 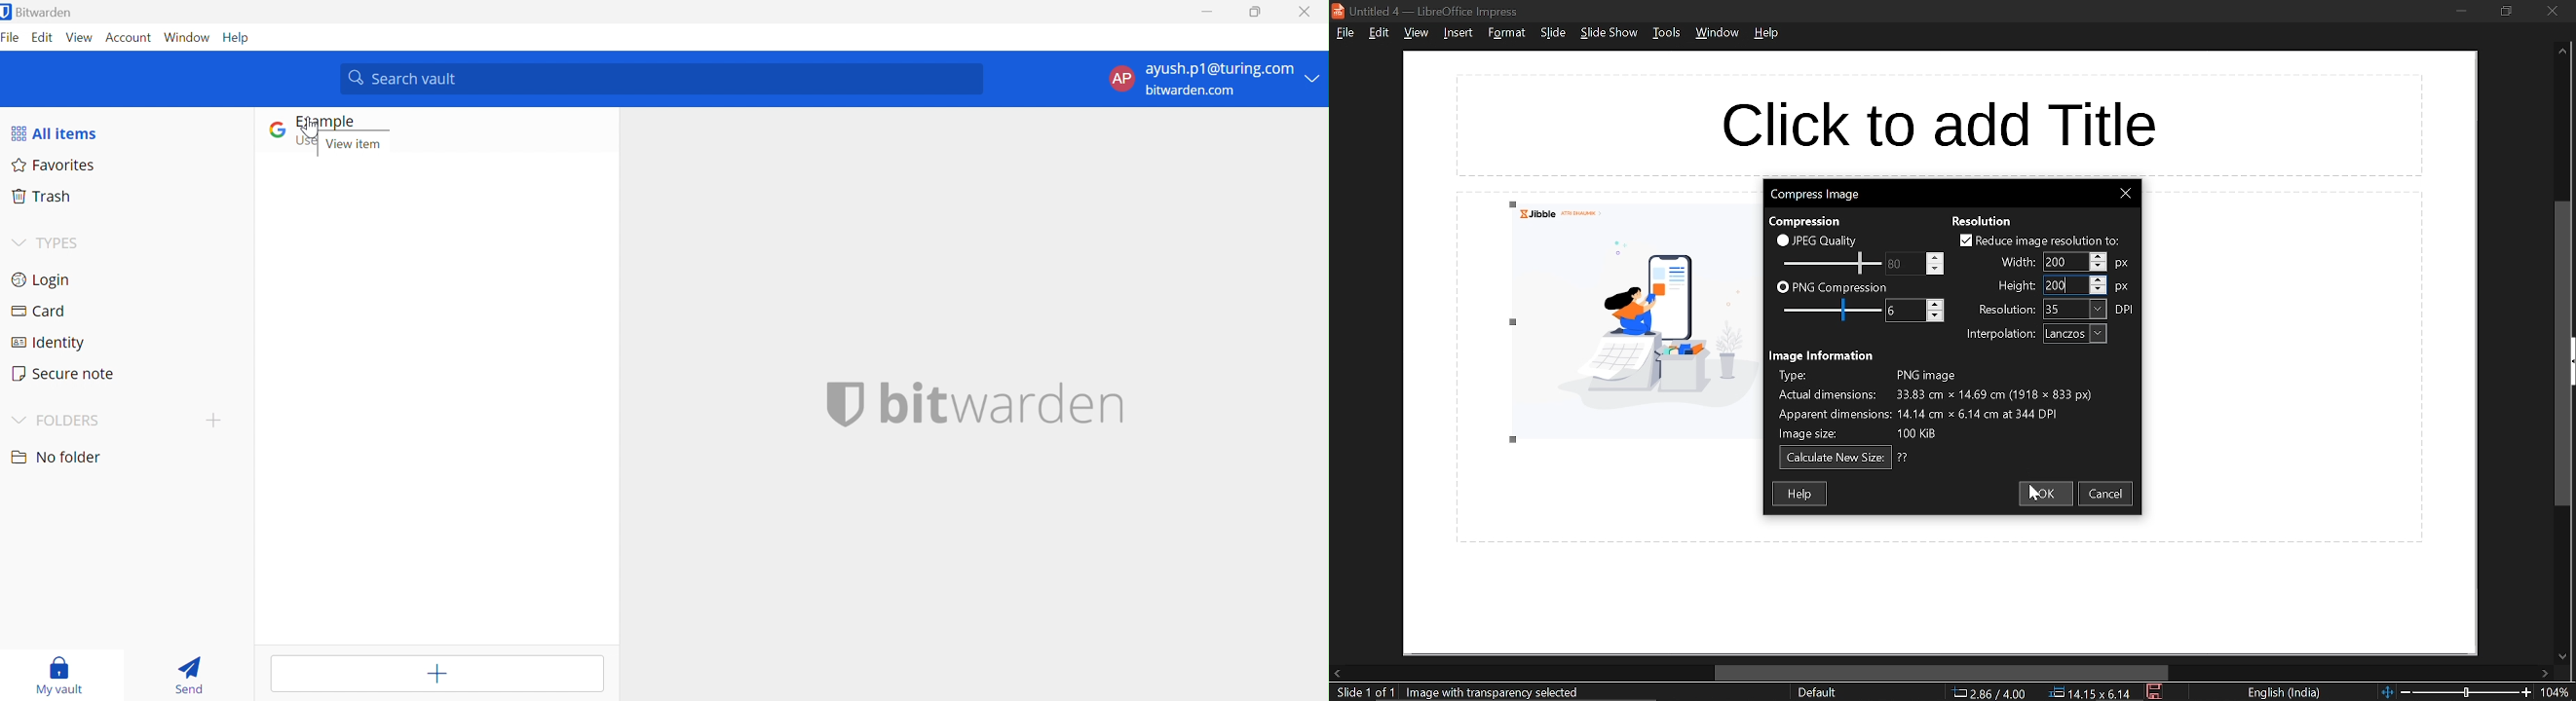 What do you see at coordinates (187, 37) in the screenshot?
I see `Window` at bounding box center [187, 37].